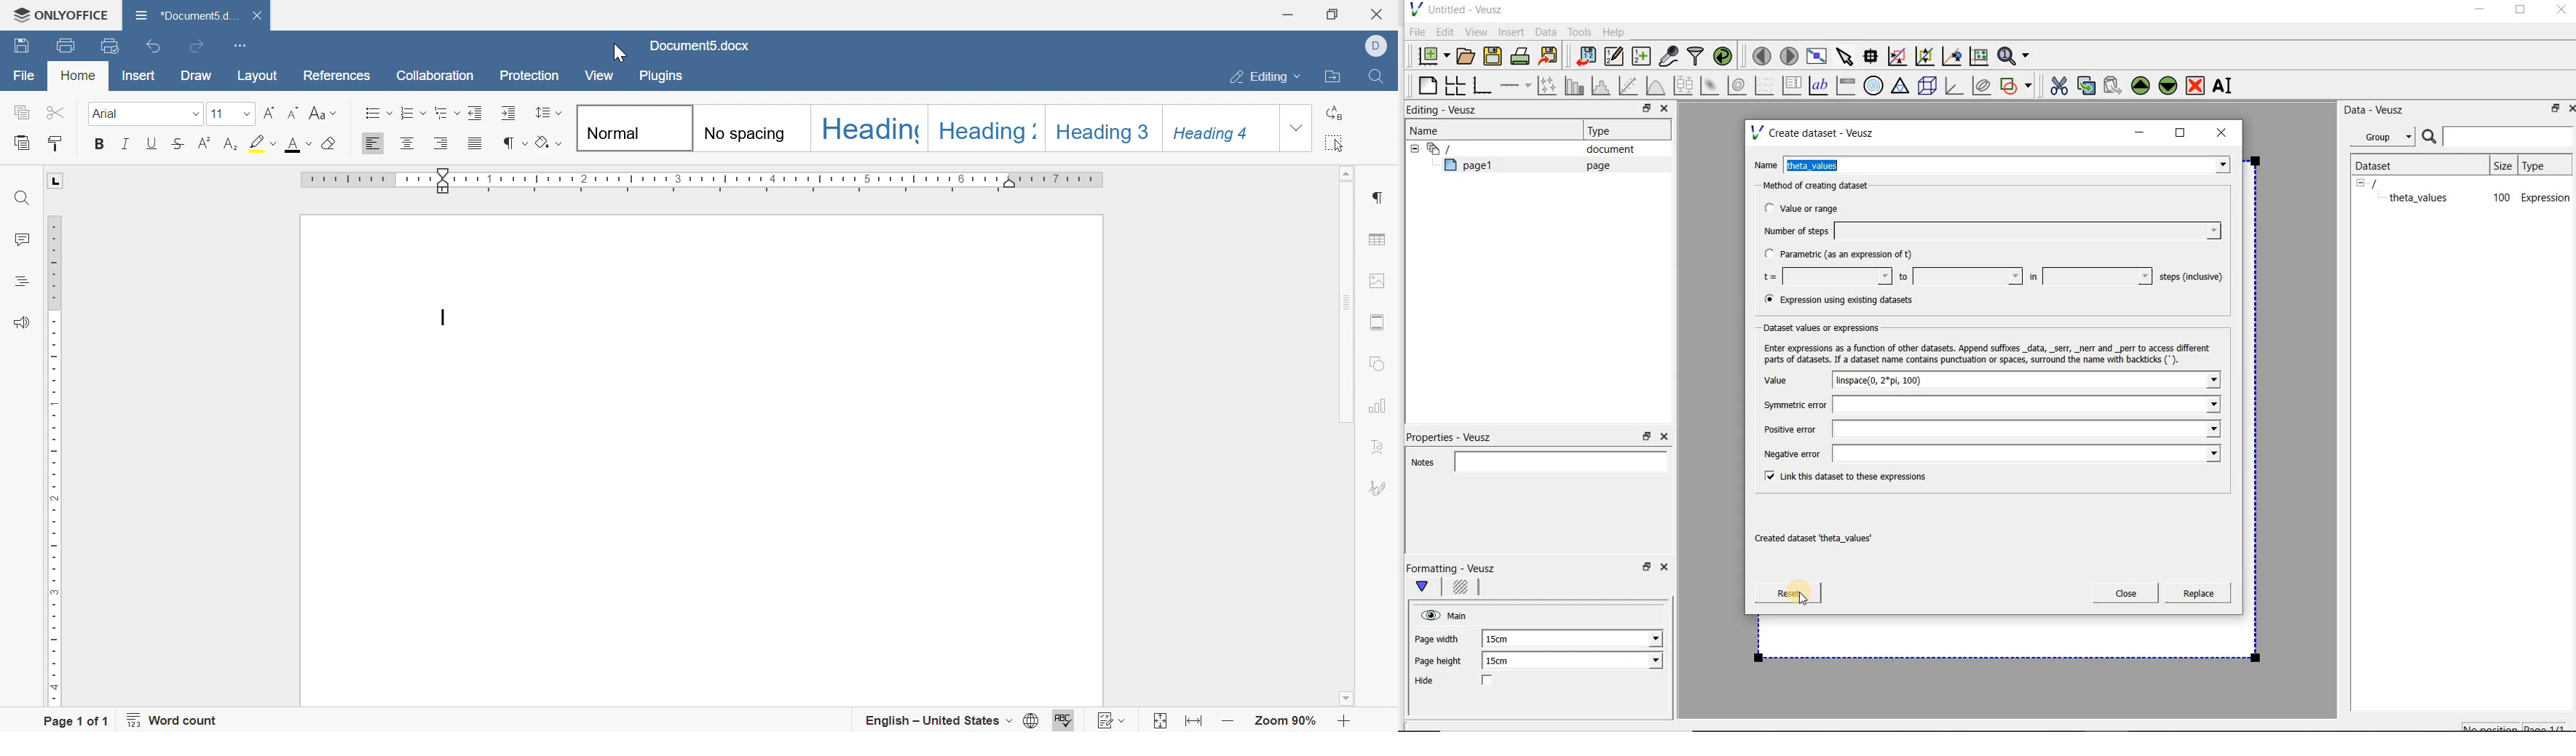 This screenshot has height=756, width=2576. What do you see at coordinates (298, 143) in the screenshot?
I see `font color` at bounding box center [298, 143].